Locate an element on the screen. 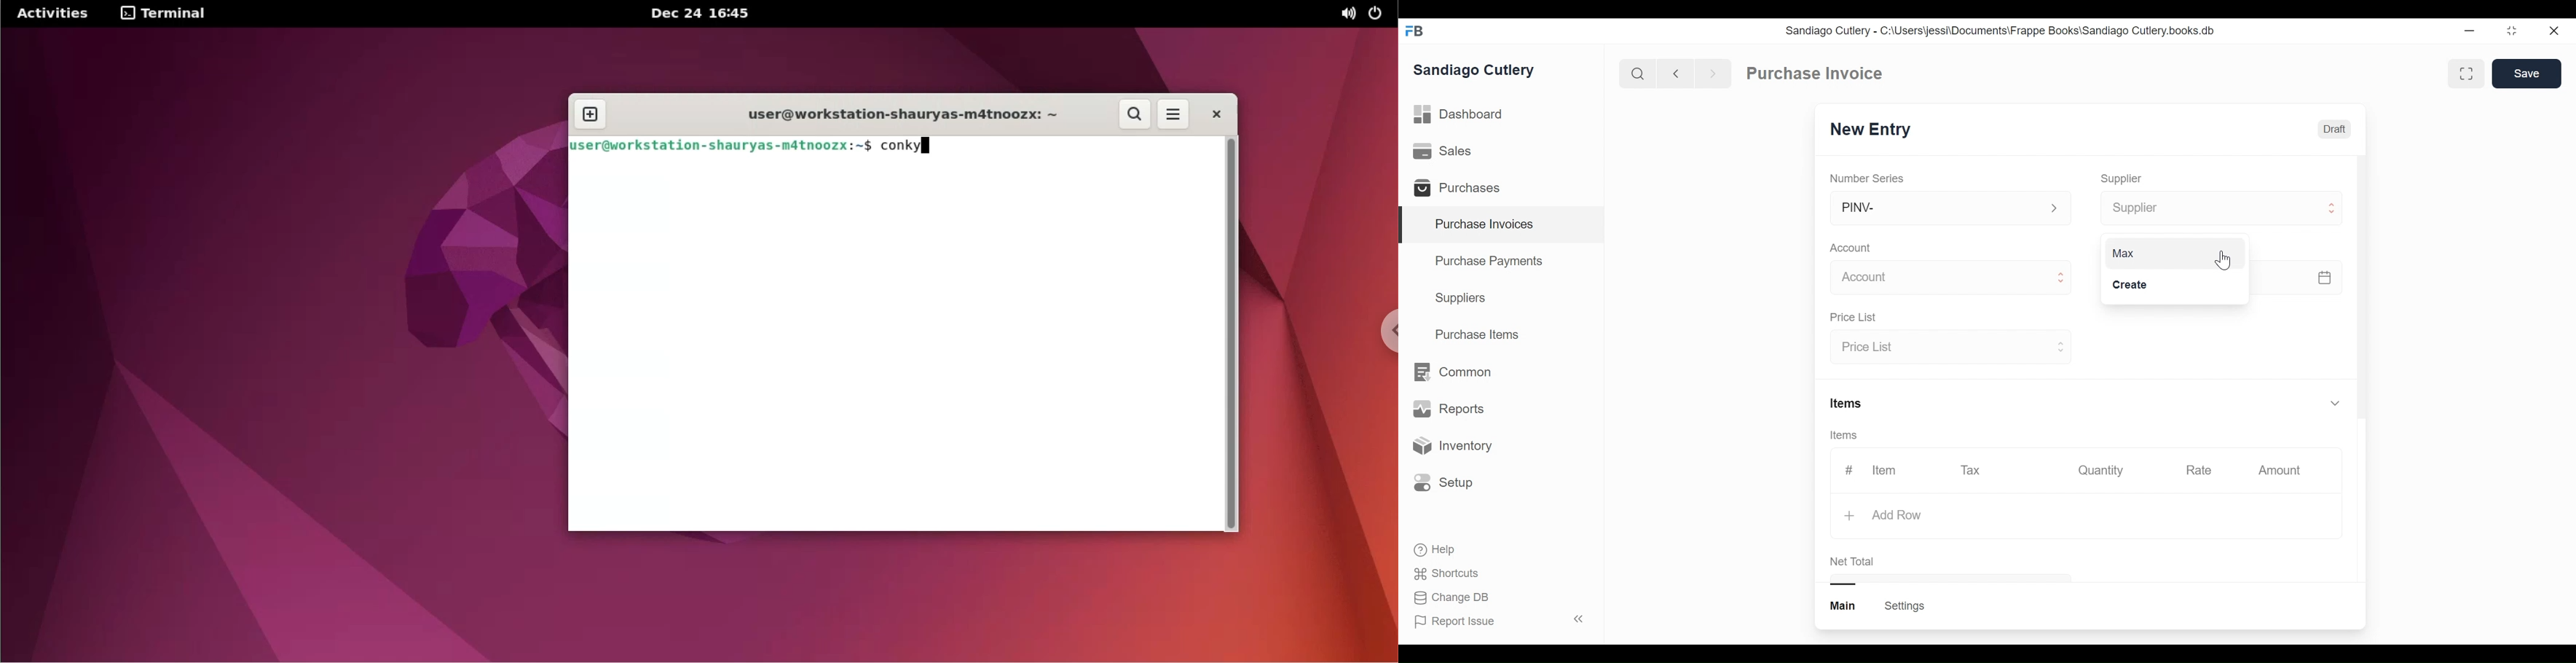  Help is located at coordinates (1436, 550).